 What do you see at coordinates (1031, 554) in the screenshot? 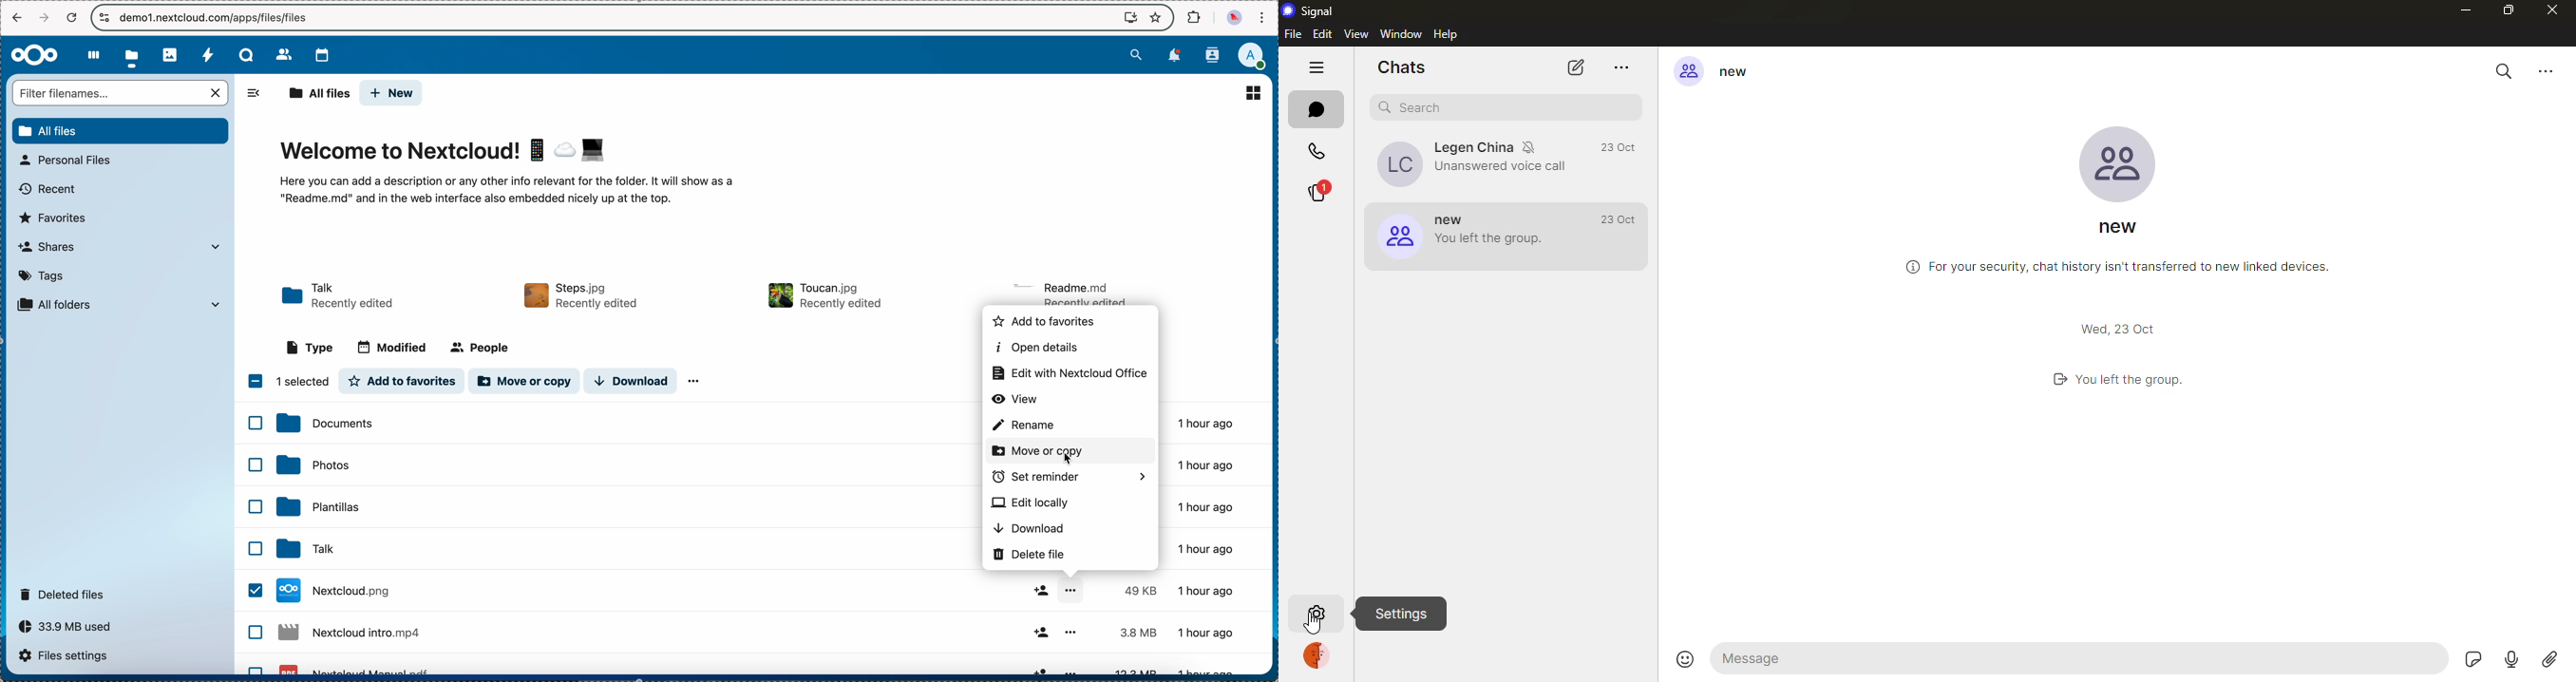
I see `delete file` at bounding box center [1031, 554].